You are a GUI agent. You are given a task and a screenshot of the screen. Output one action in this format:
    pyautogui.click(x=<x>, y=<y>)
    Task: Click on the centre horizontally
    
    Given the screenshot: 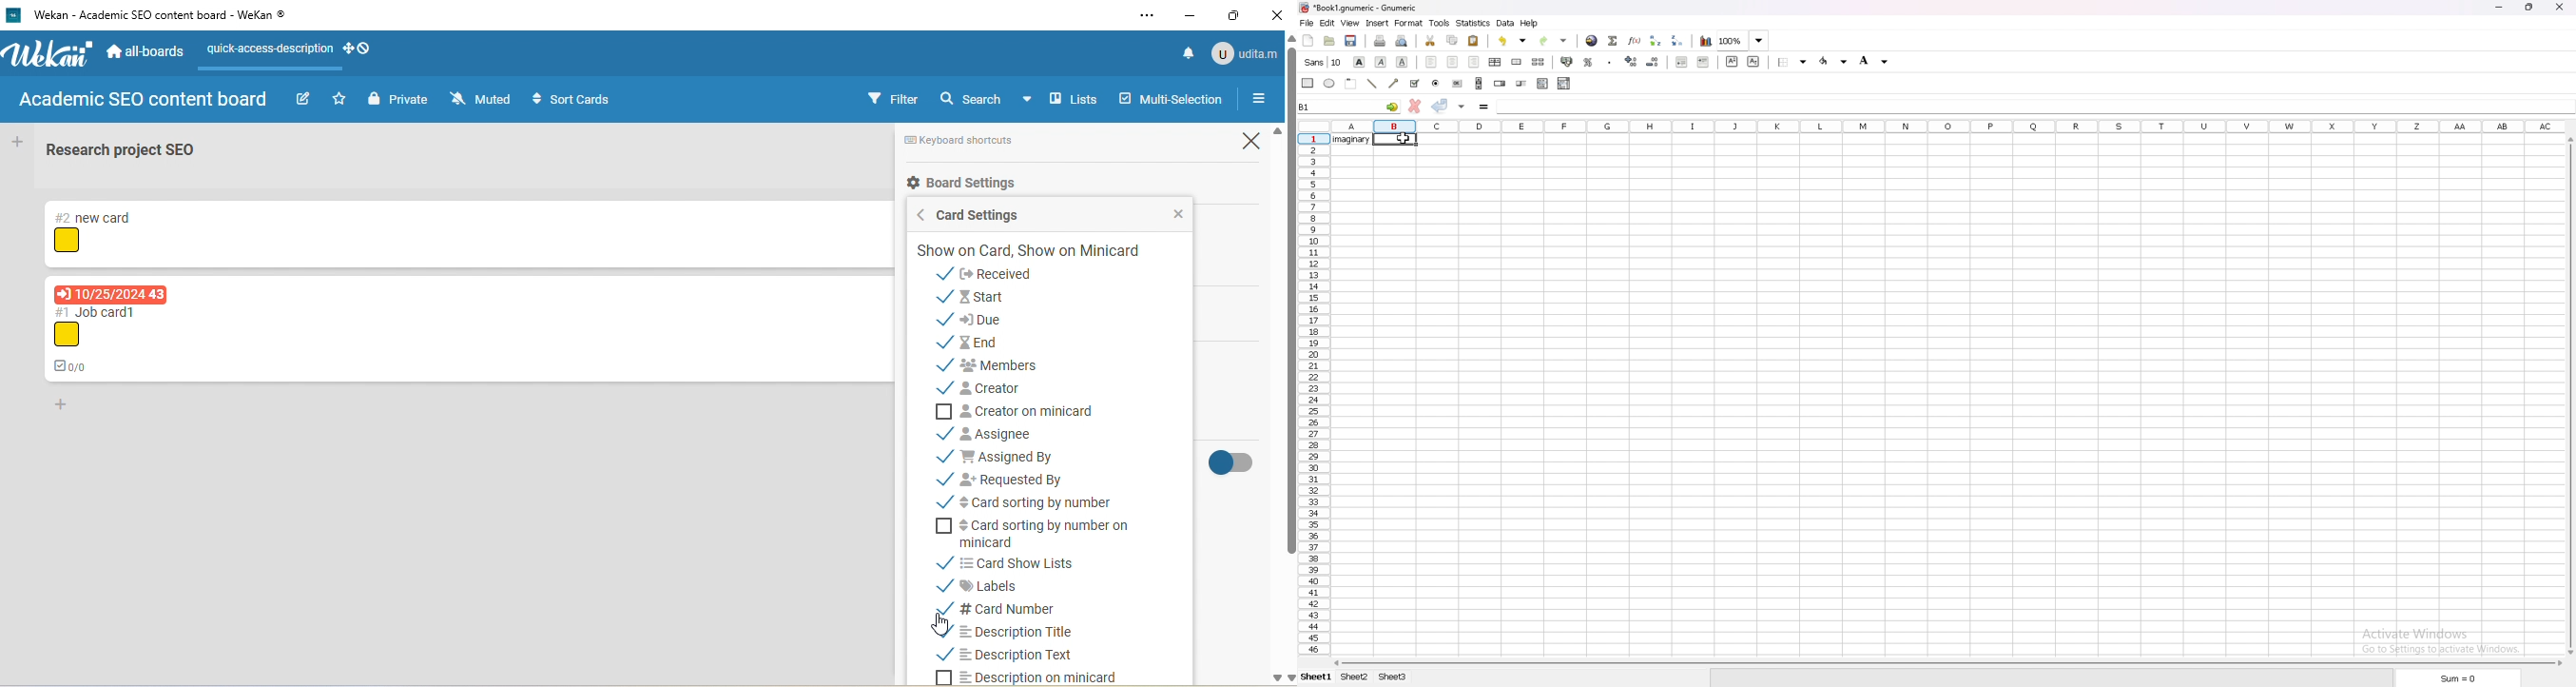 What is the action you would take?
    pyautogui.click(x=1496, y=61)
    